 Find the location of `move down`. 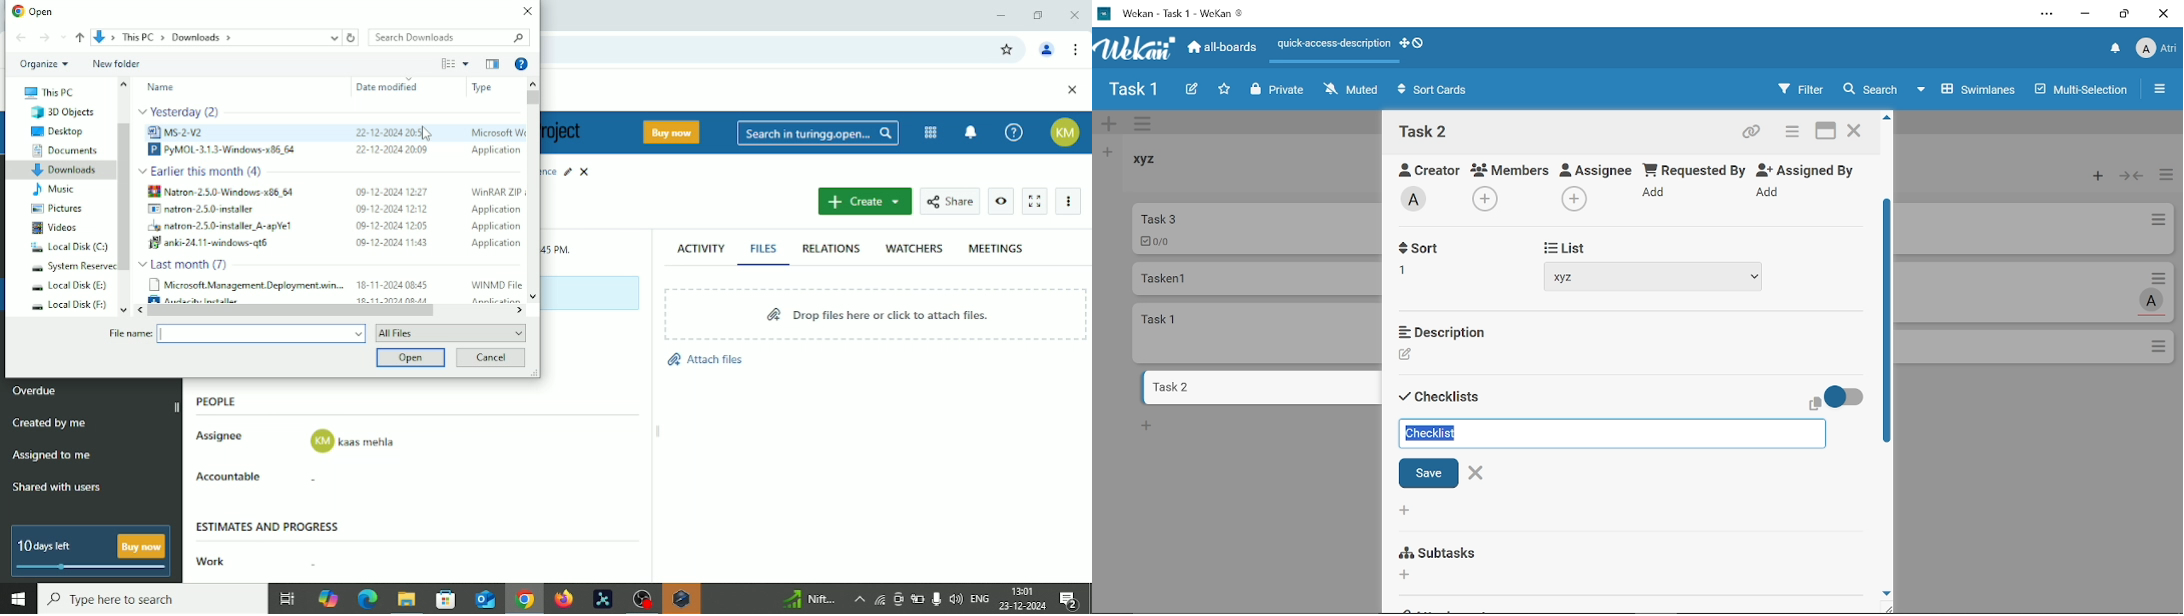

move down is located at coordinates (121, 310).